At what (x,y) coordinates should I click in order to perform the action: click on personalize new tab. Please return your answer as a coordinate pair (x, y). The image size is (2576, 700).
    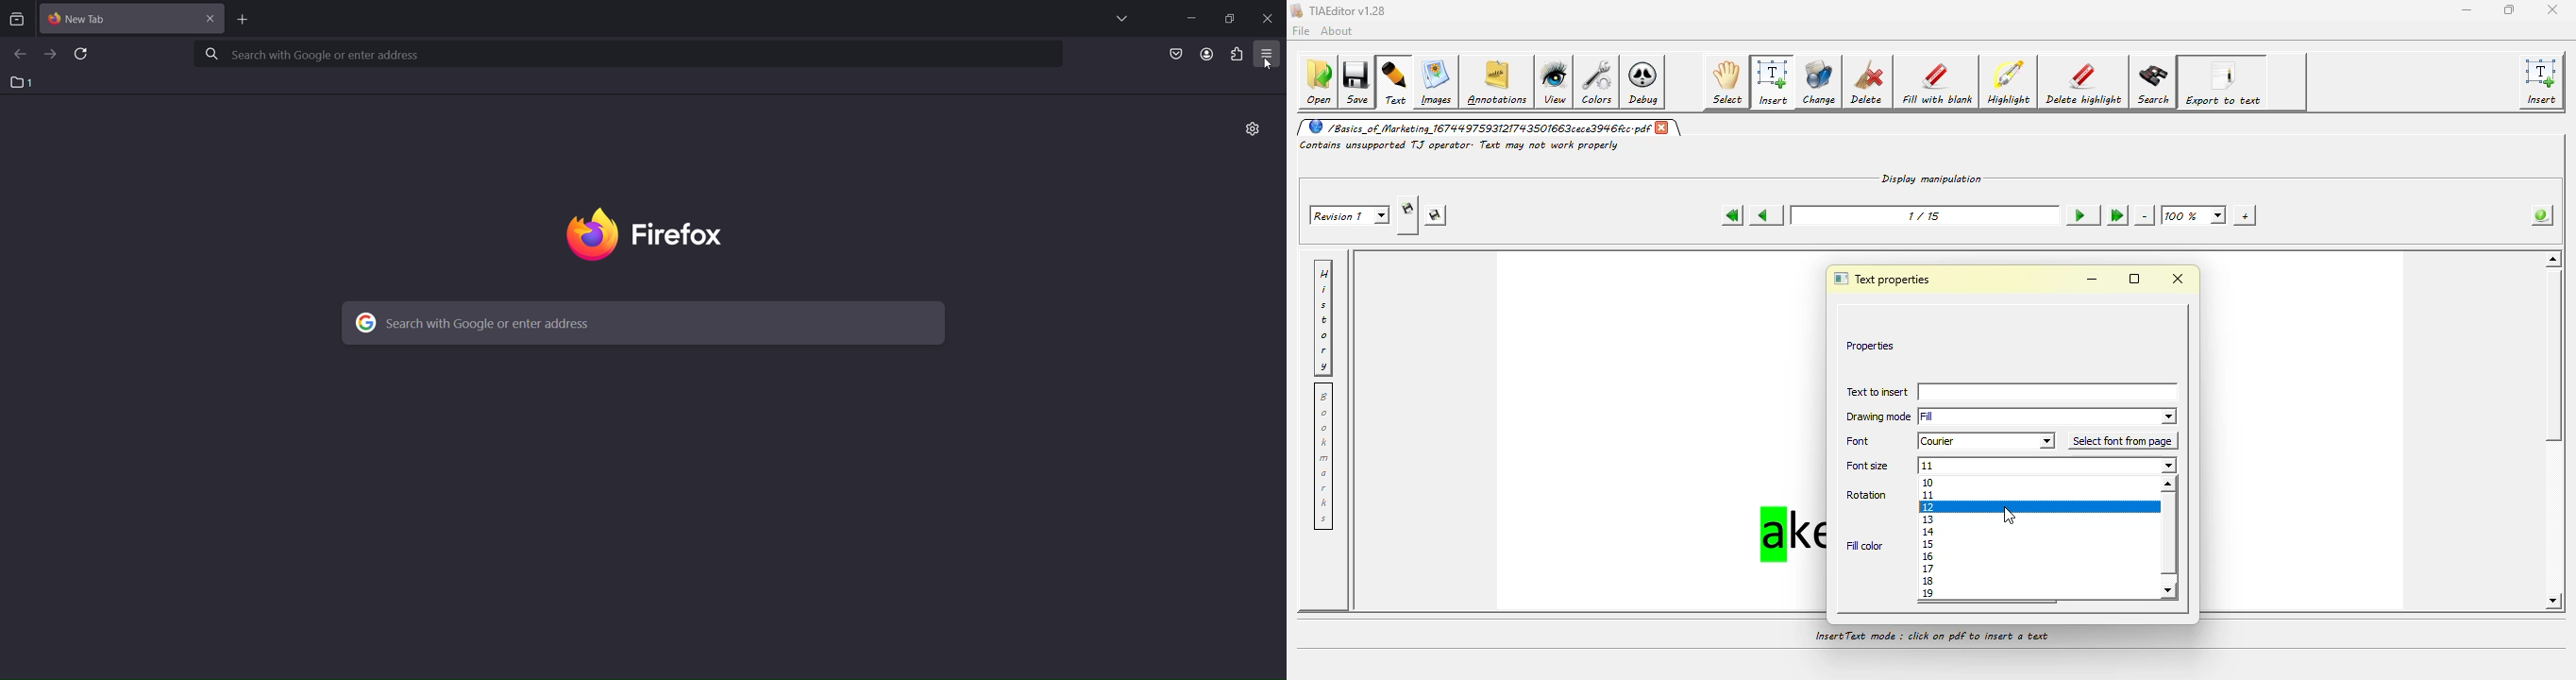
    Looking at the image, I should click on (1247, 127).